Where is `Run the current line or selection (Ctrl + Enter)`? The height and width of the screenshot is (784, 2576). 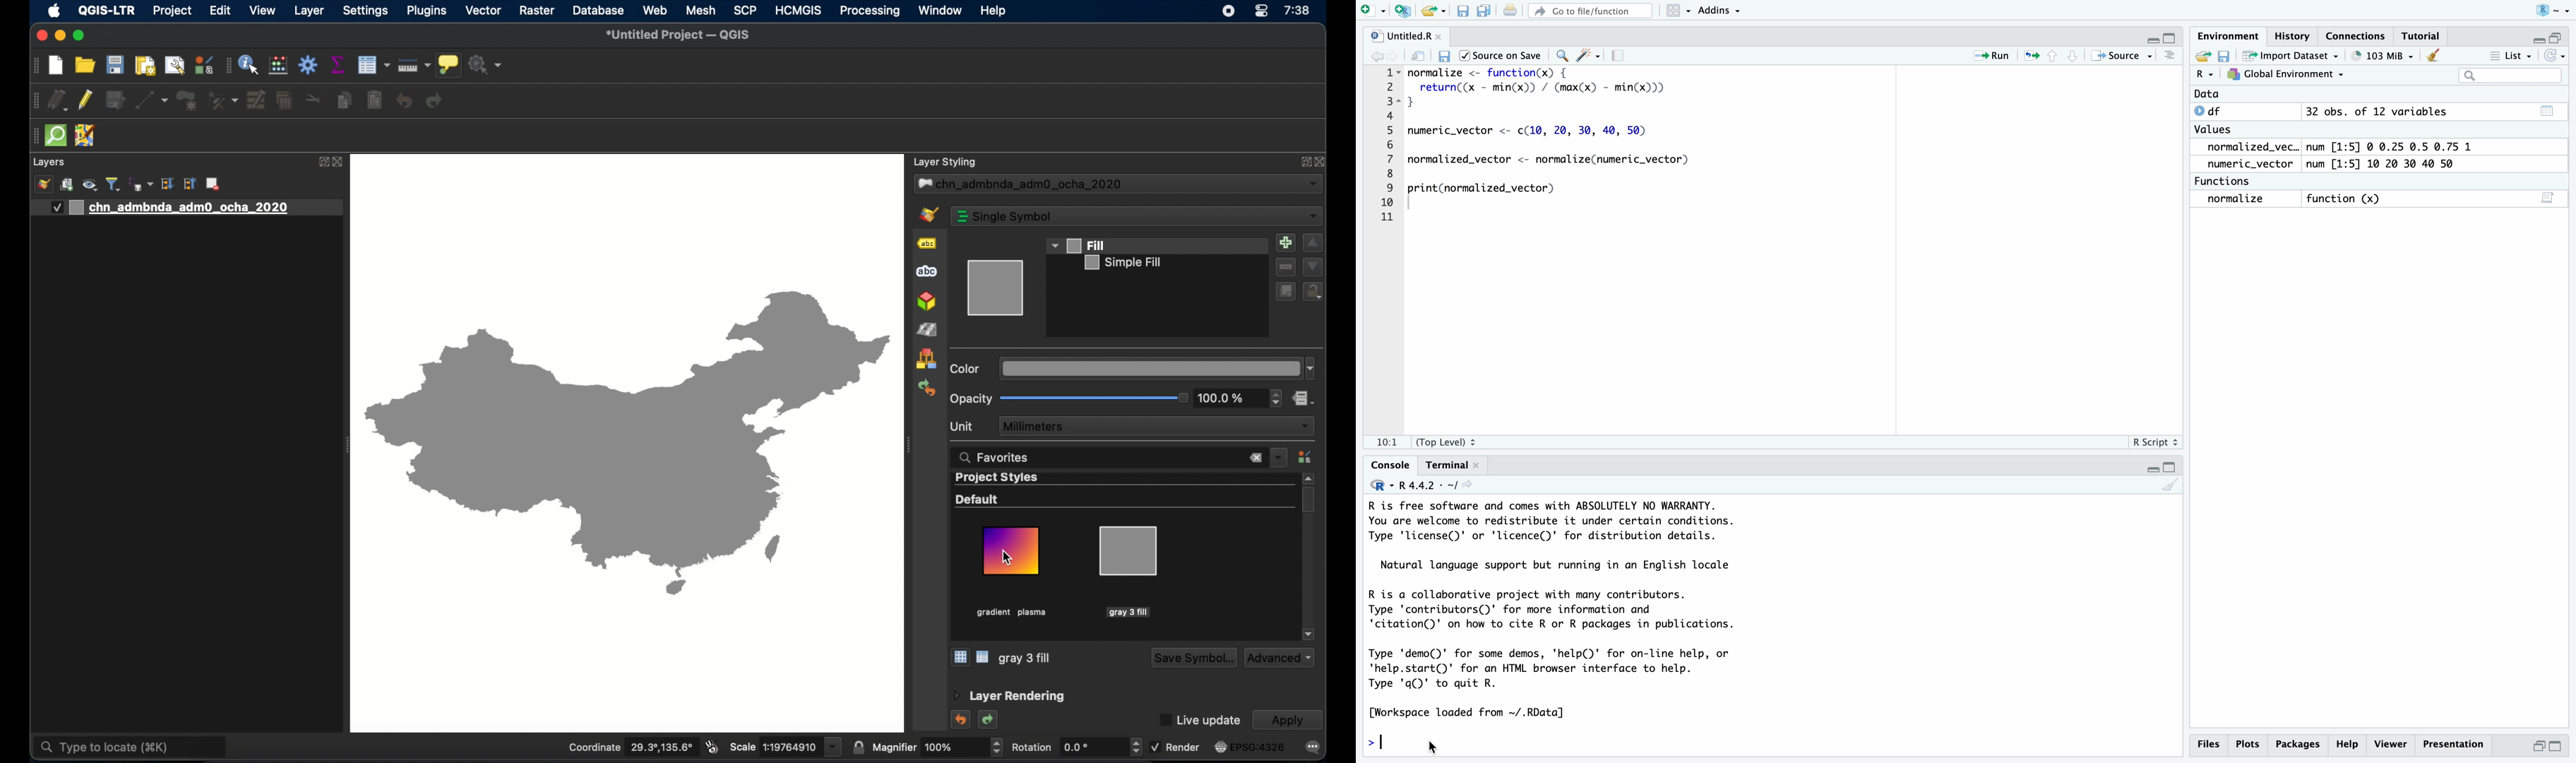 Run the current line or selection (Ctrl + Enter) is located at coordinates (1995, 55).